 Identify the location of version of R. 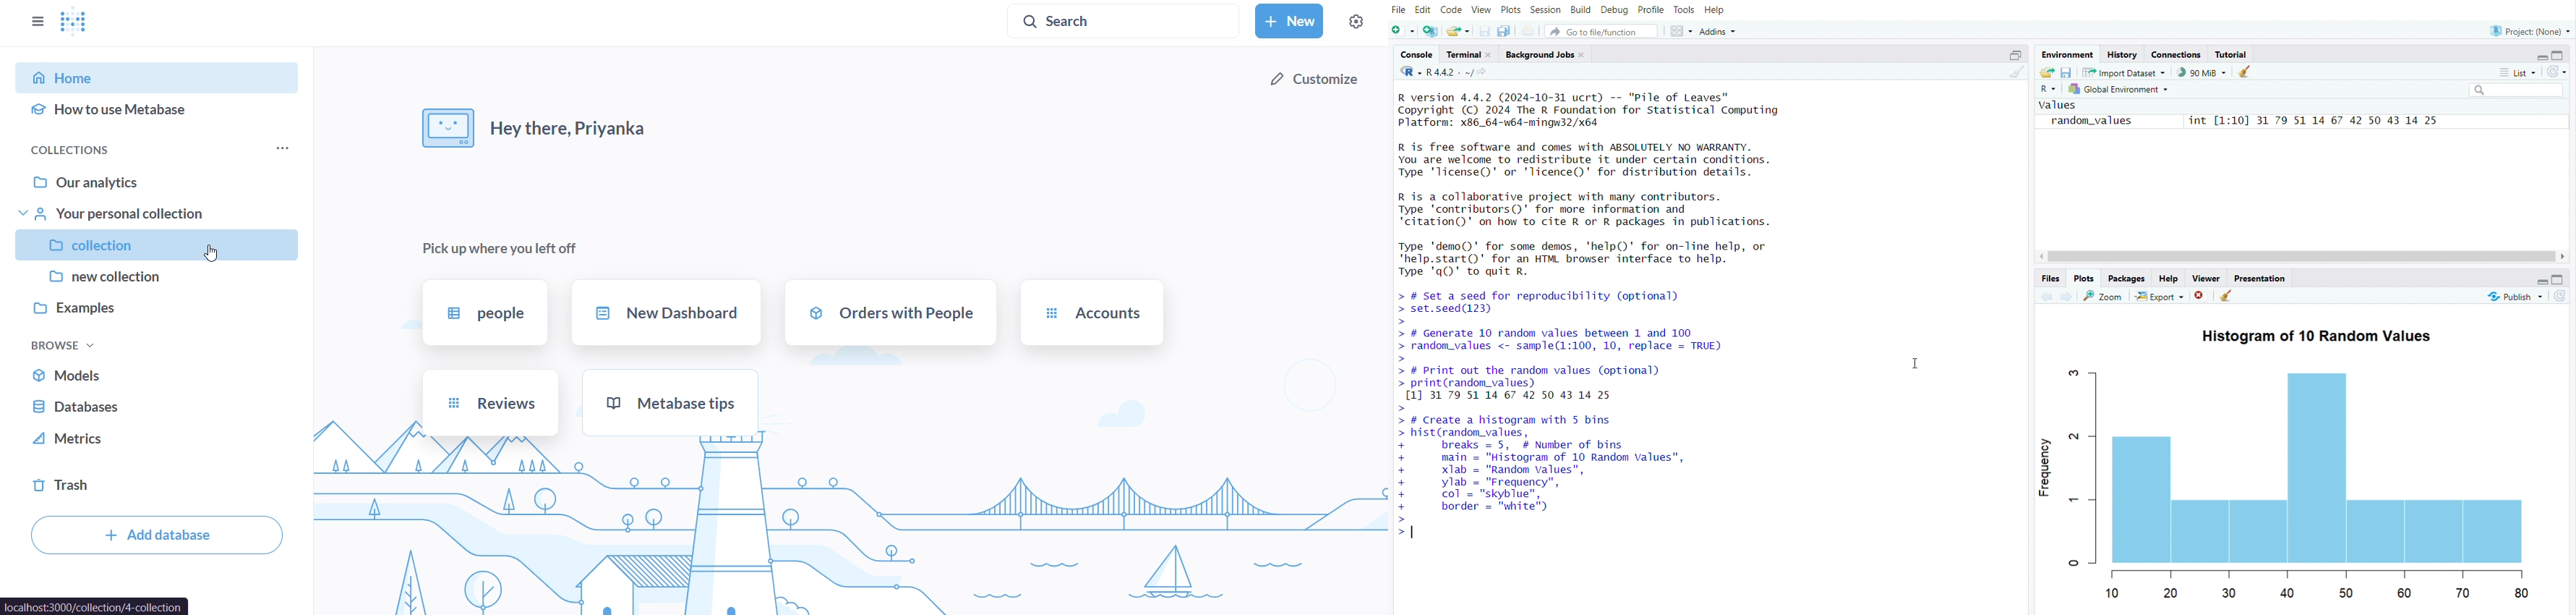
(1615, 108).